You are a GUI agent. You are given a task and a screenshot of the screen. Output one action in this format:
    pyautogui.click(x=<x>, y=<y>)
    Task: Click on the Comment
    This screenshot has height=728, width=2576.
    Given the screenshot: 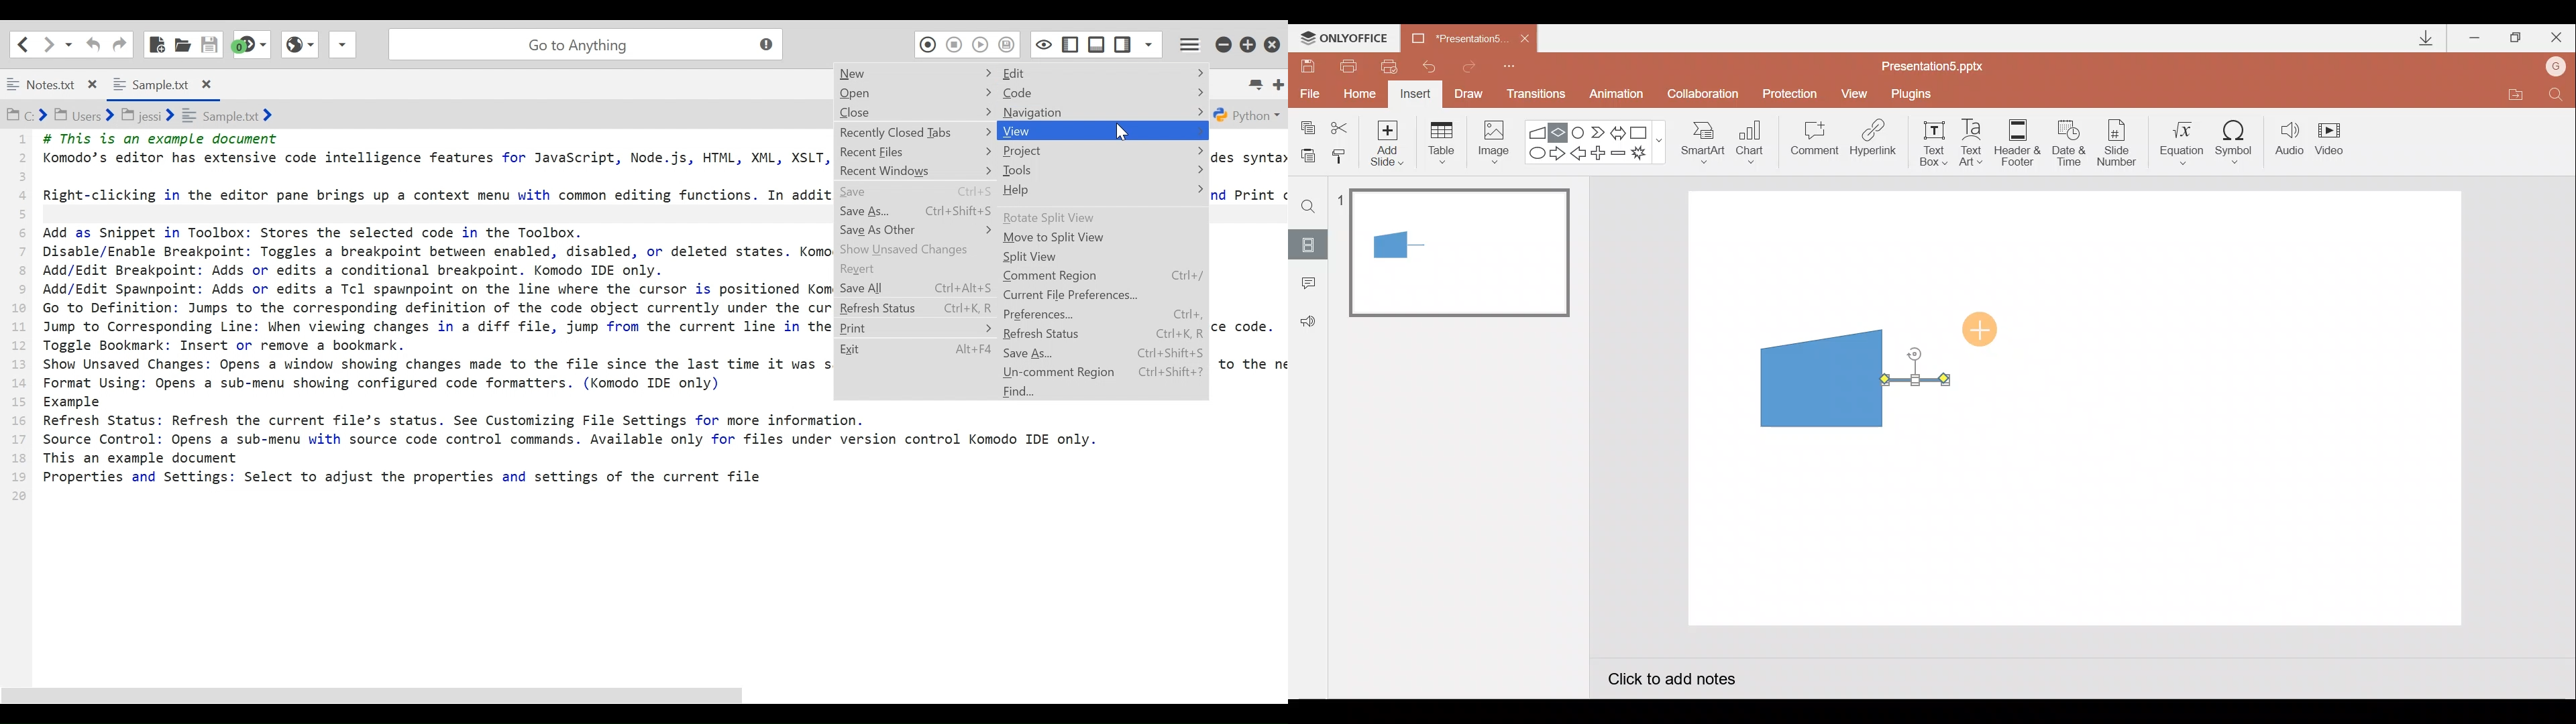 What is the action you would take?
    pyautogui.click(x=1813, y=143)
    